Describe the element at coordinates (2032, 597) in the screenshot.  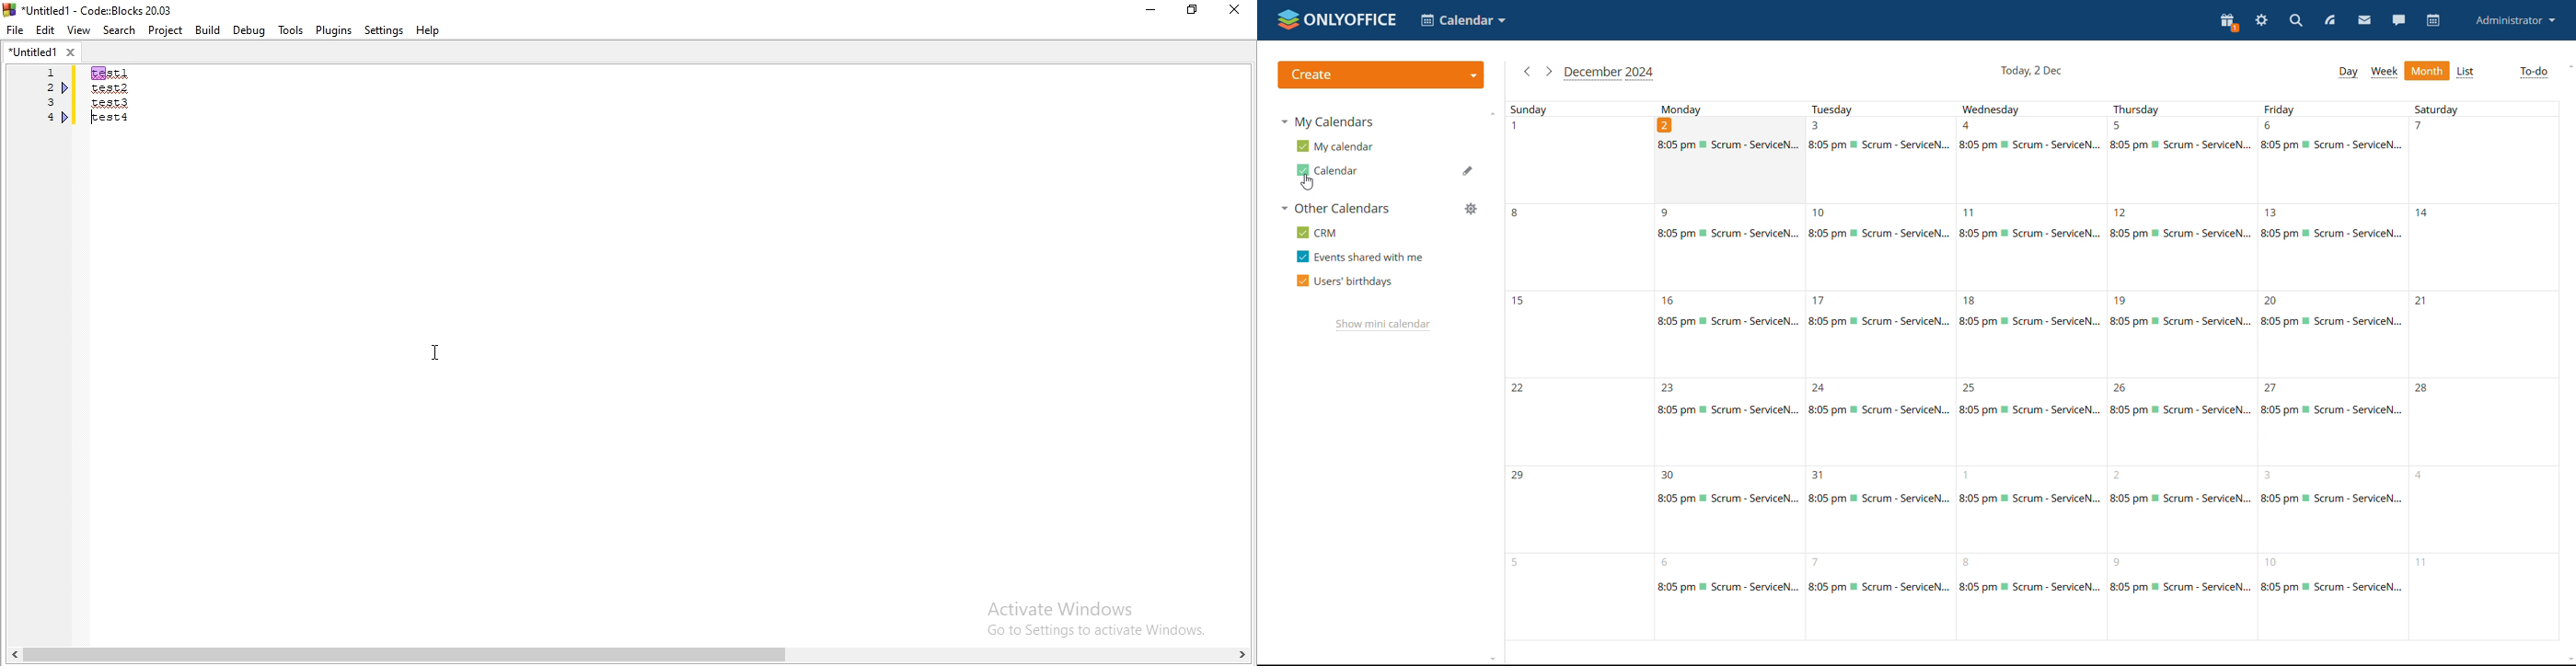
I see `8` at that location.